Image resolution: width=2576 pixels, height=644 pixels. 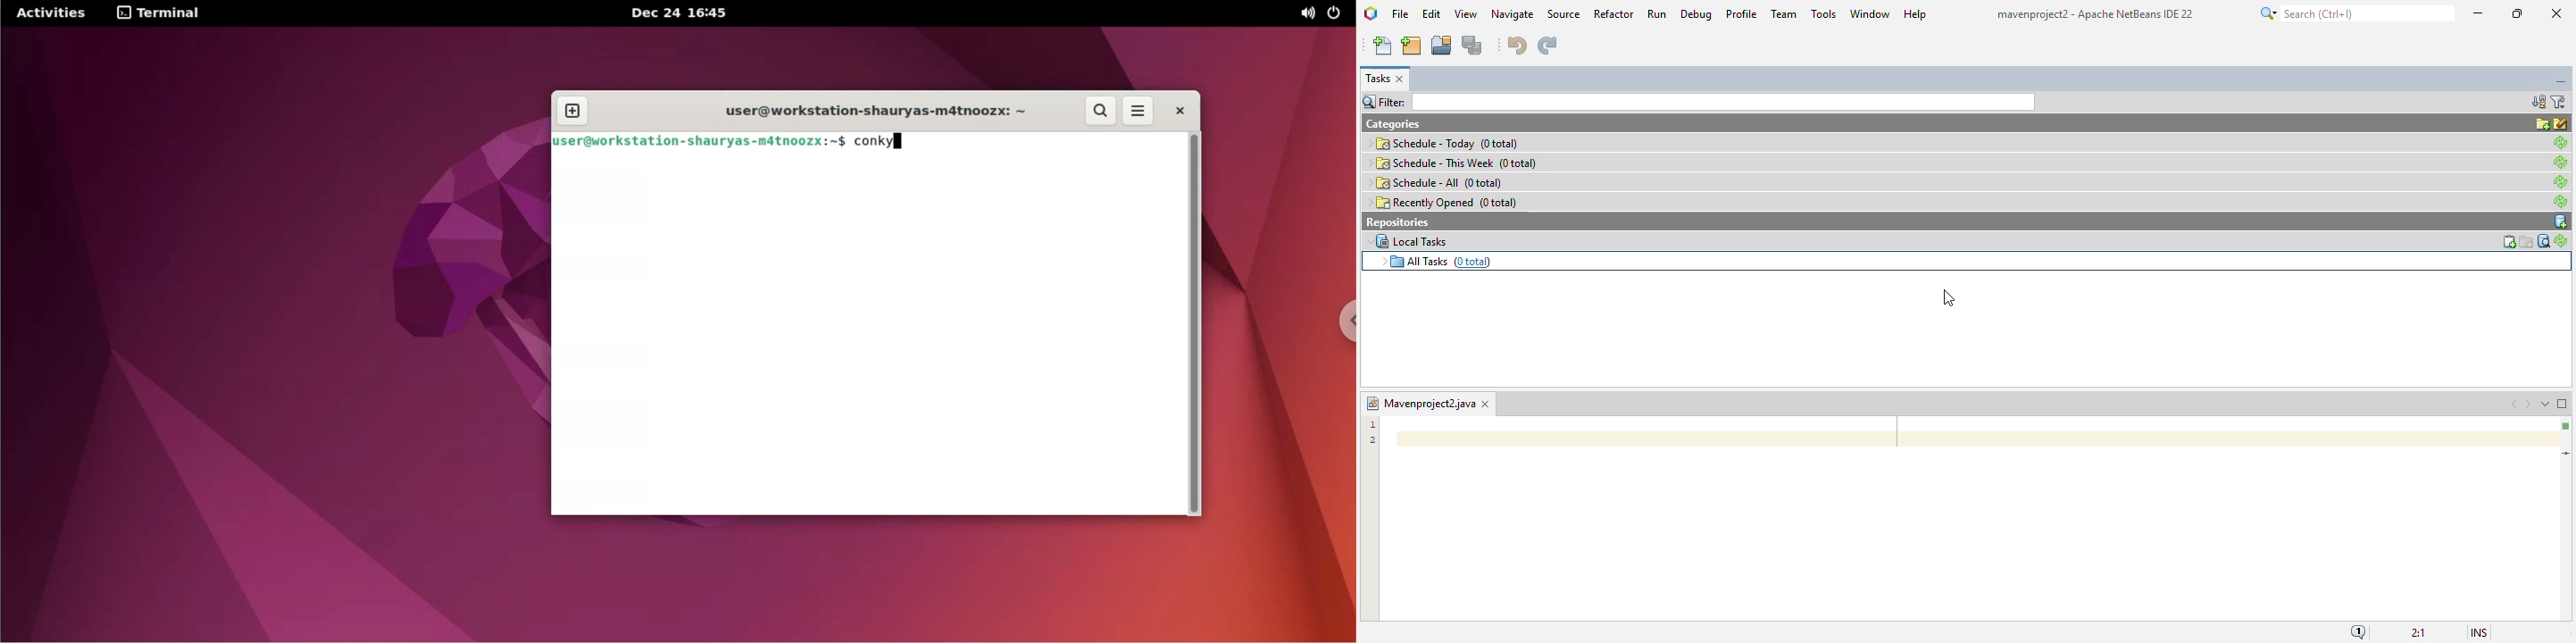 I want to click on recently opened (0 total), so click(x=1445, y=202).